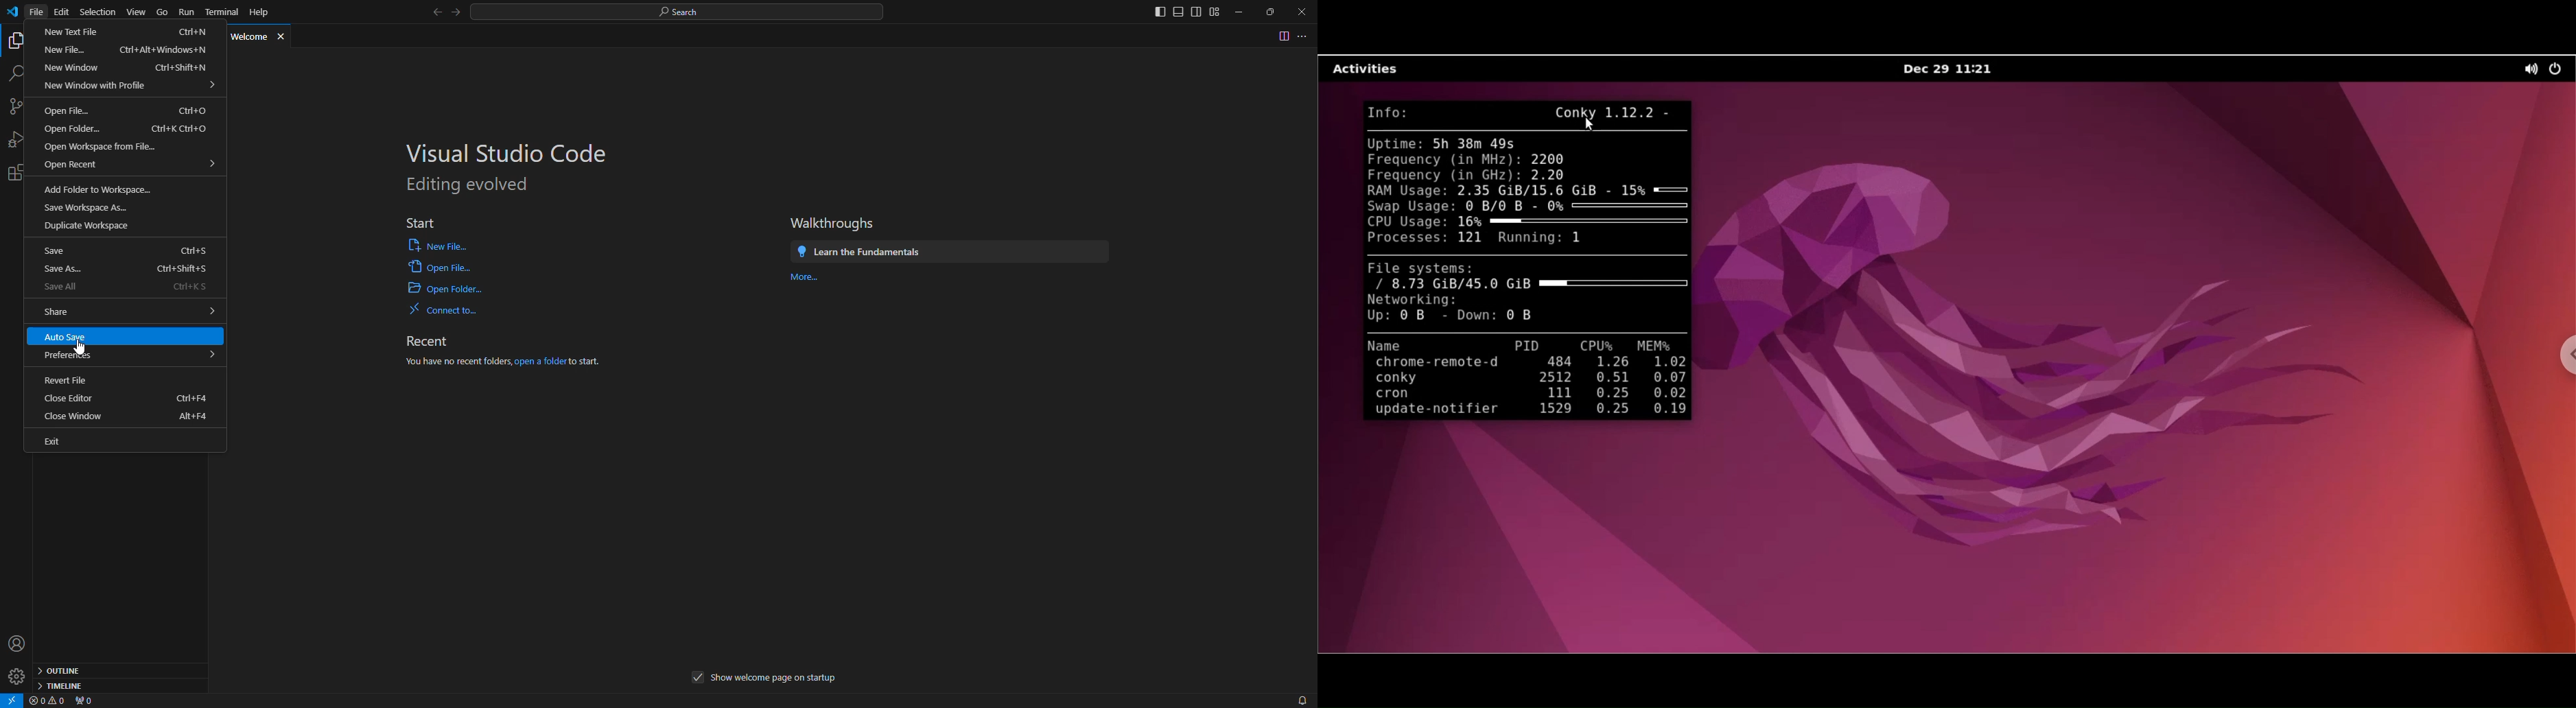  Describe the element at coordinates (66, 380) in the screenshot. I see `revert file` at that location.